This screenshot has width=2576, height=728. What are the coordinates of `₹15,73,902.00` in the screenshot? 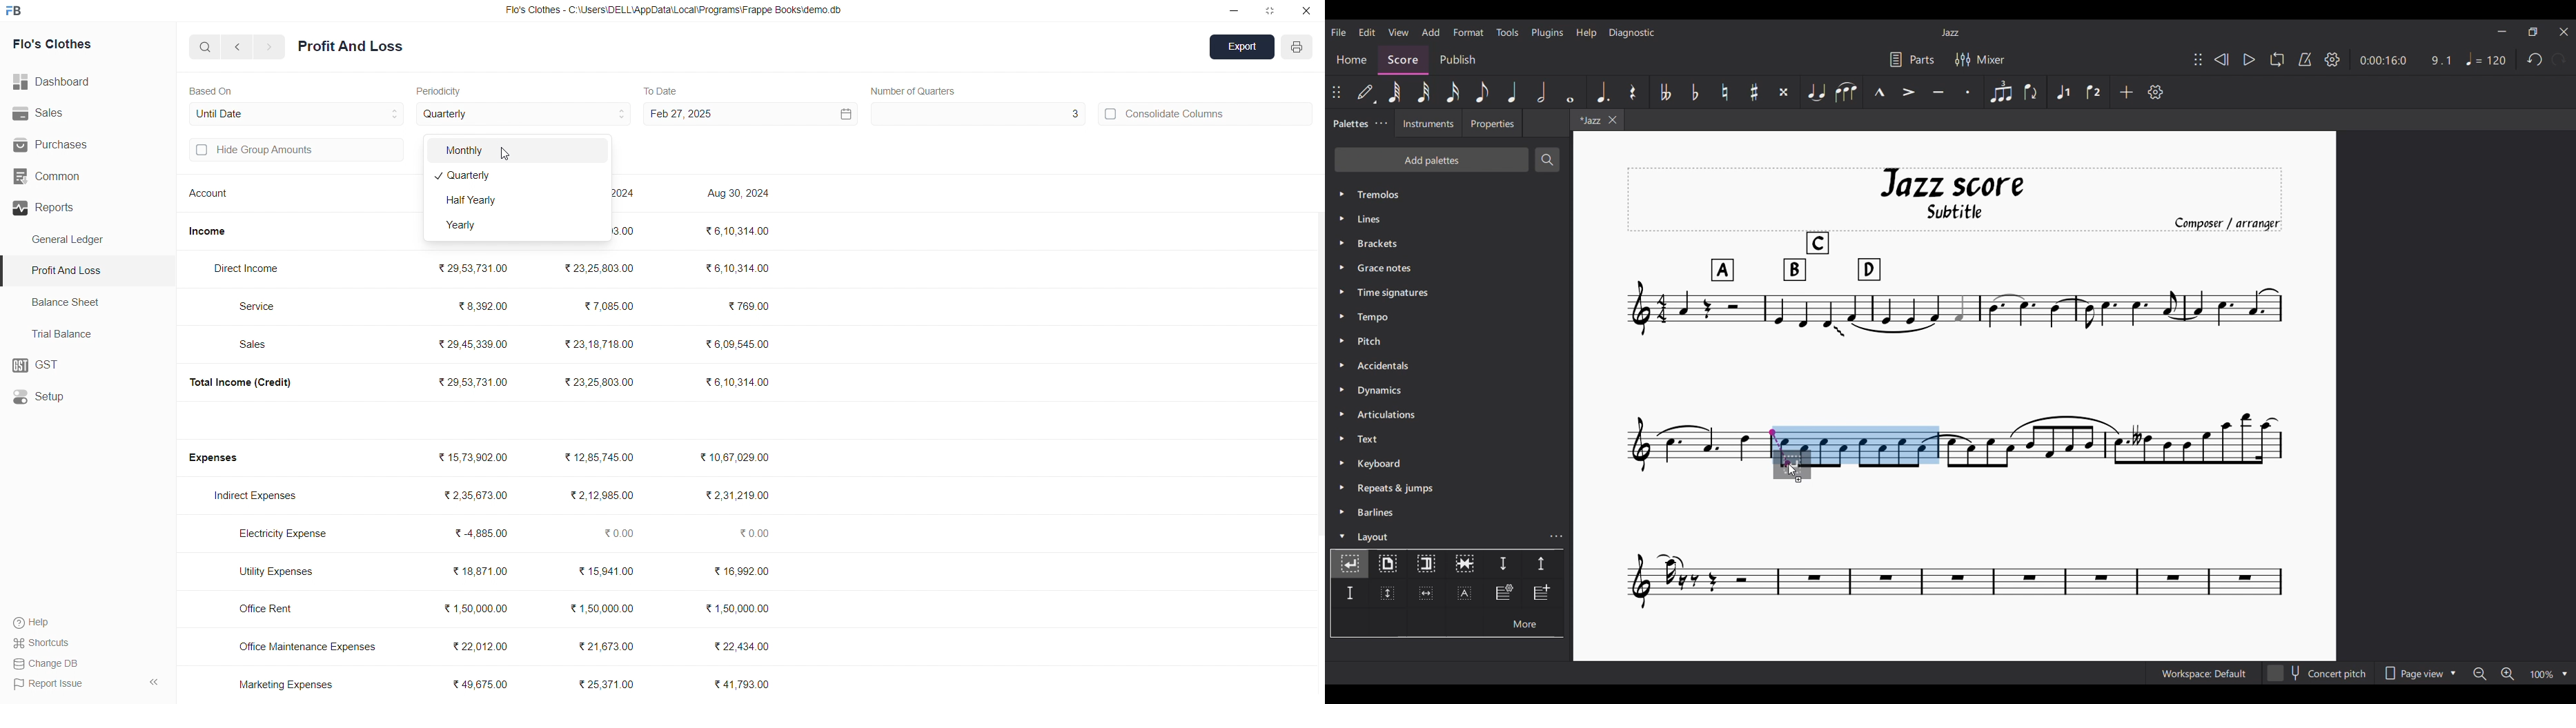 It's located at (473, 458).